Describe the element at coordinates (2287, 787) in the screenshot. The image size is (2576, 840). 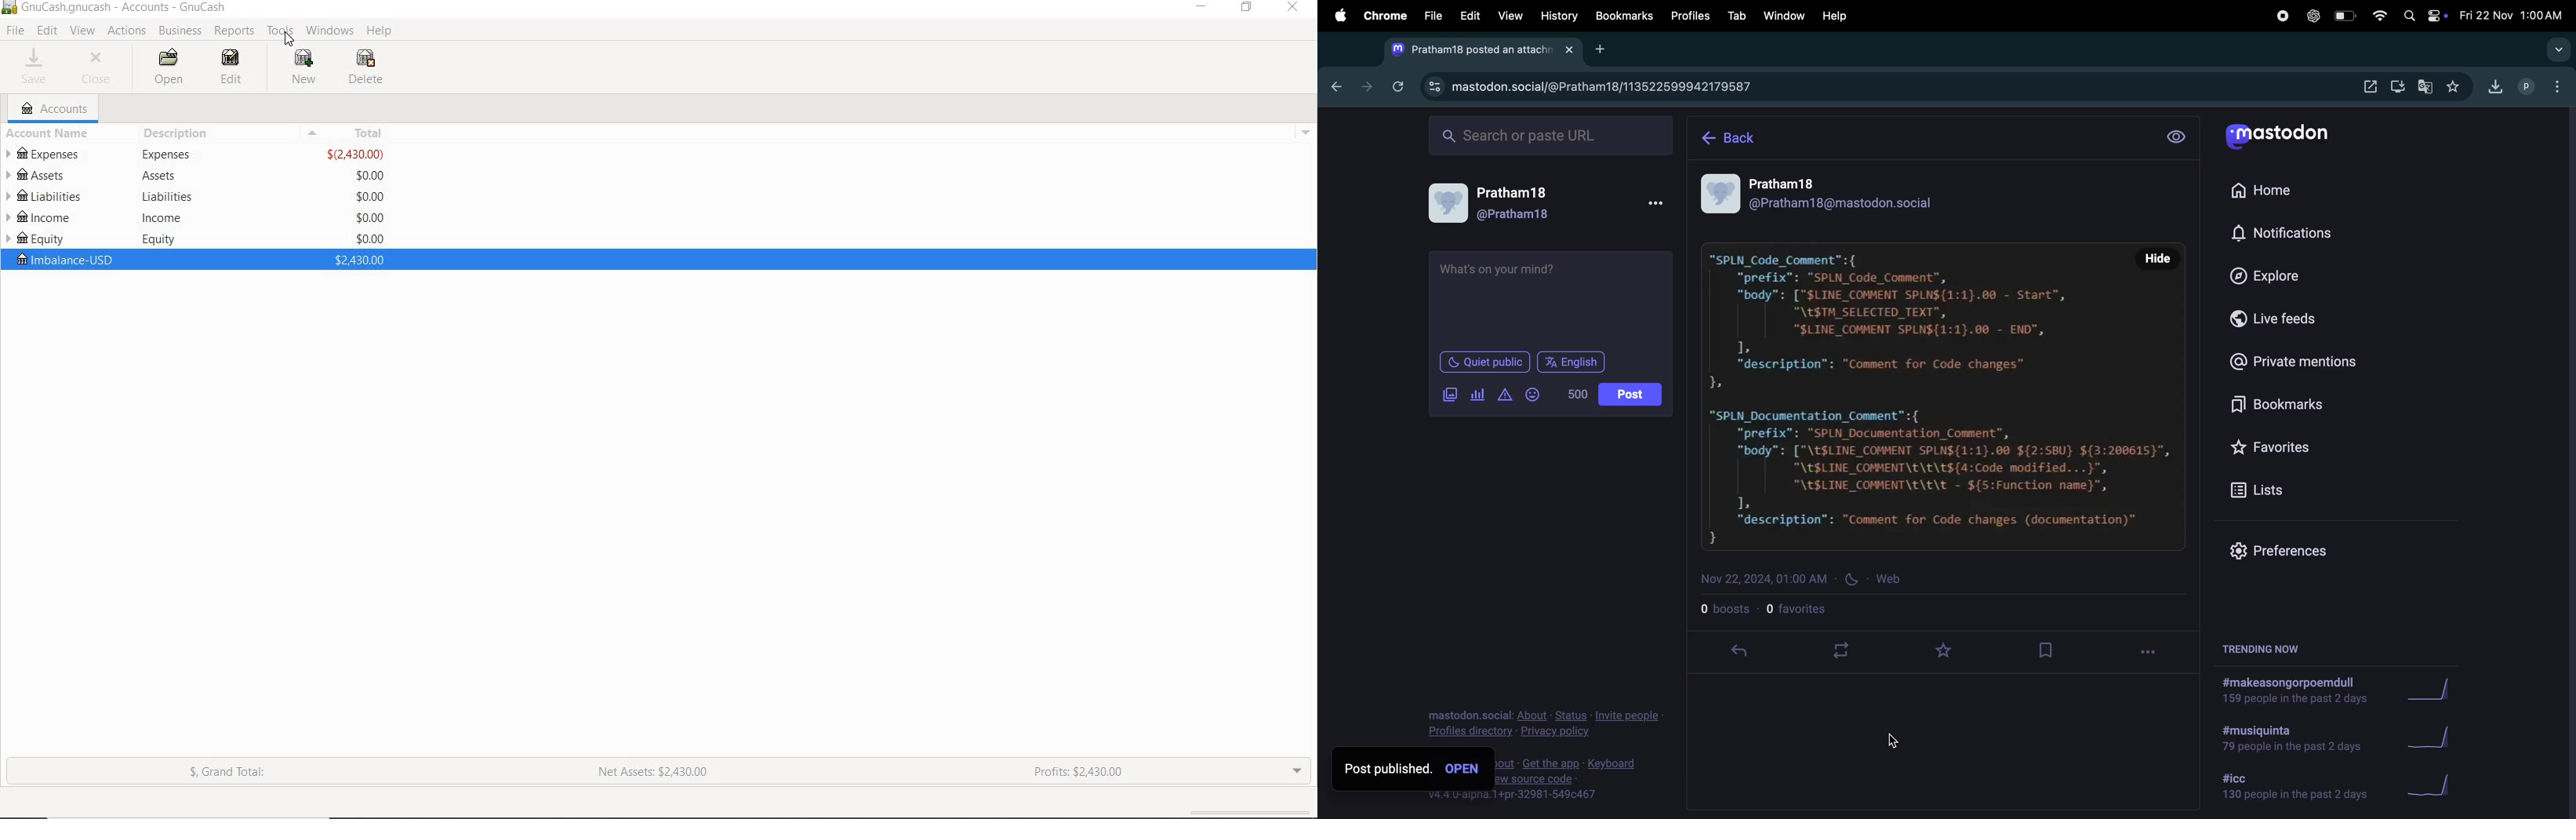
I see `hashtag icc` at that location.